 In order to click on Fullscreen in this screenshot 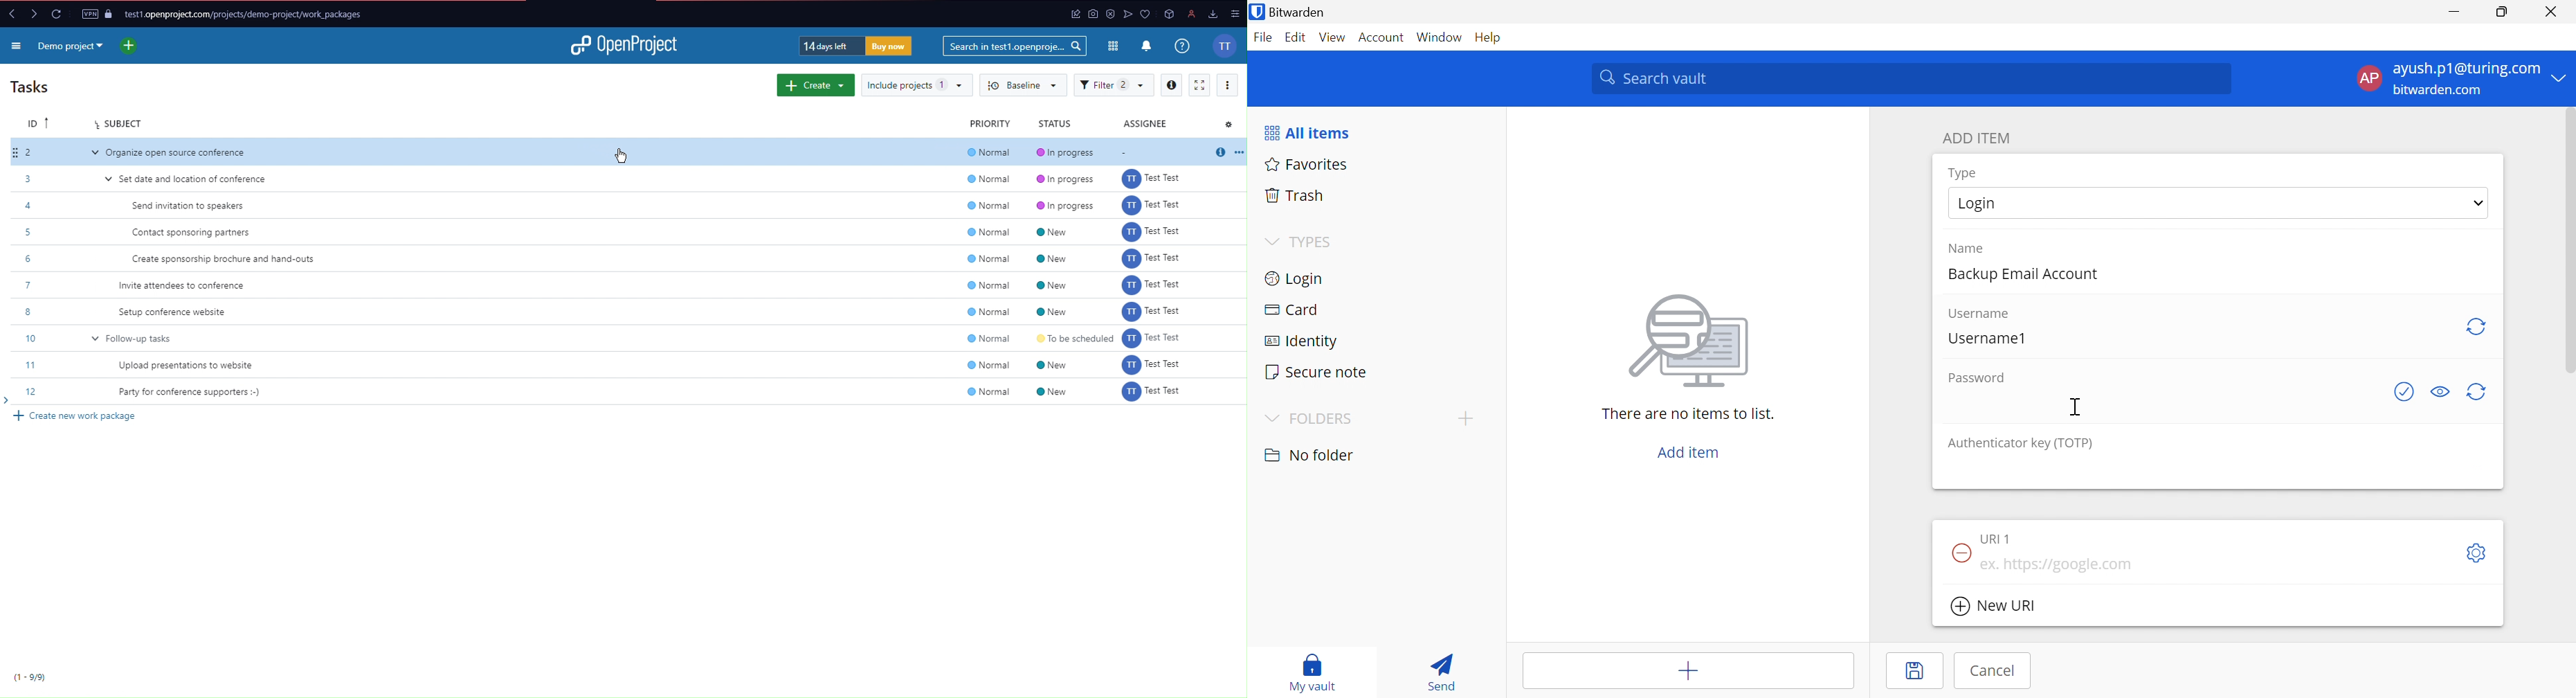, I will do `click(1201, 84)`.